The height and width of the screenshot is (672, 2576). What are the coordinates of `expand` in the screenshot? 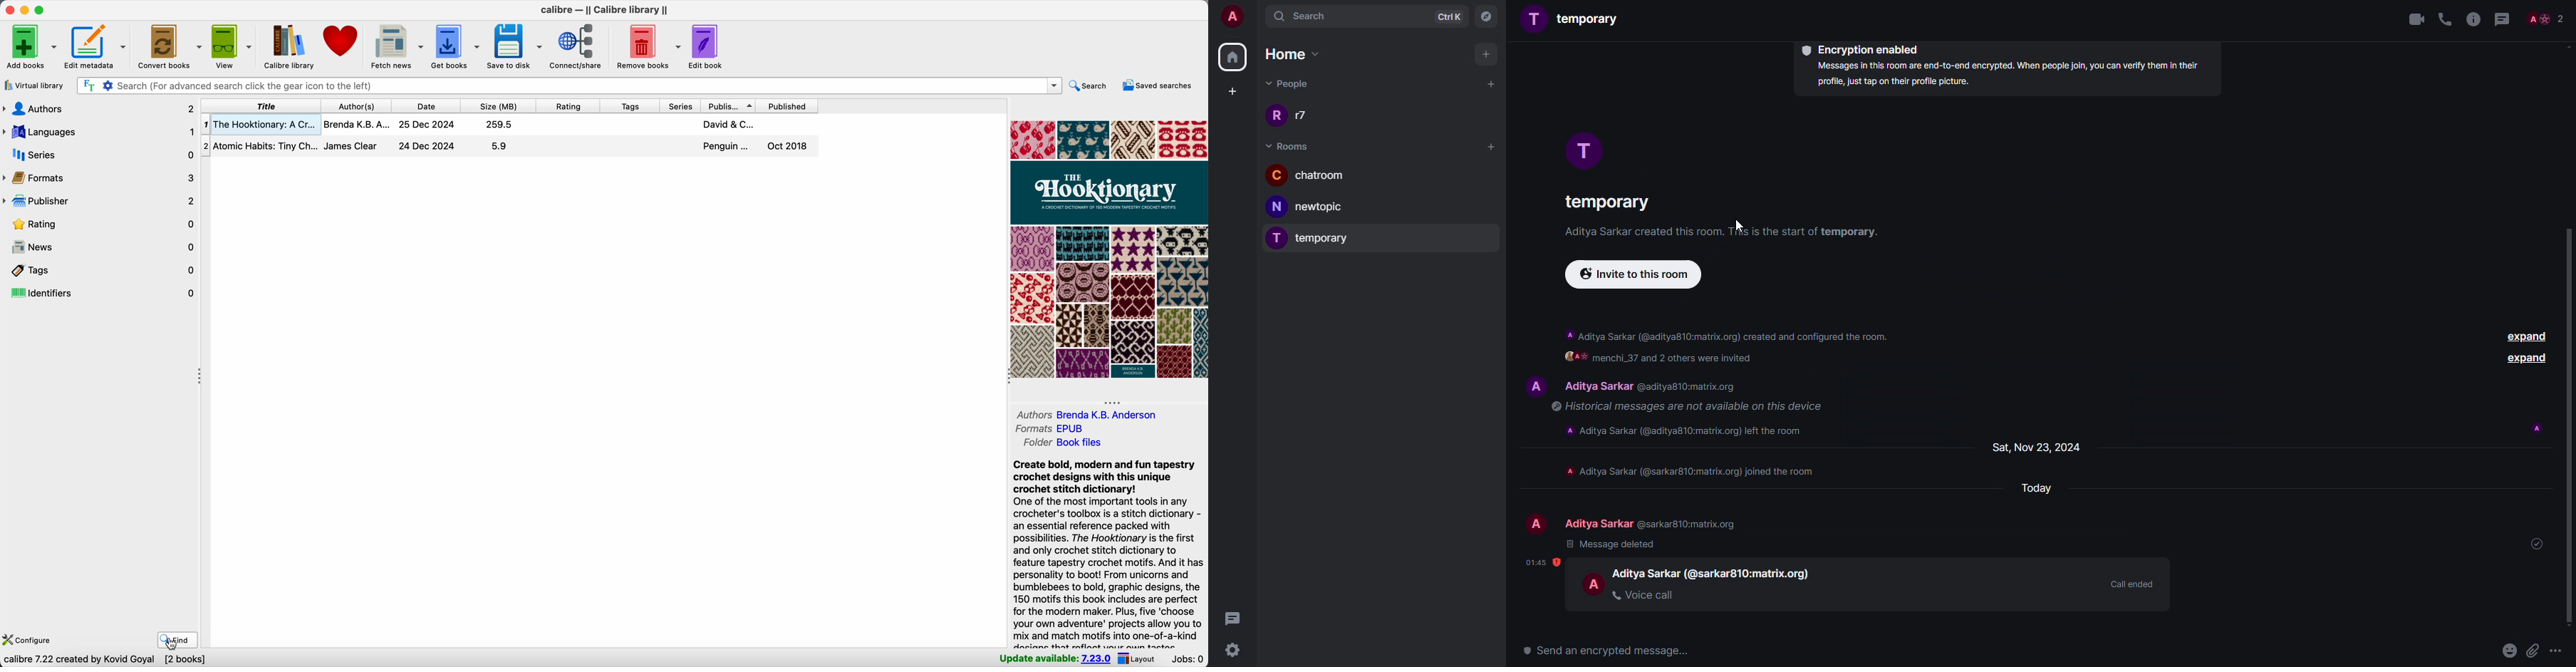 It's located at (2519, 336).